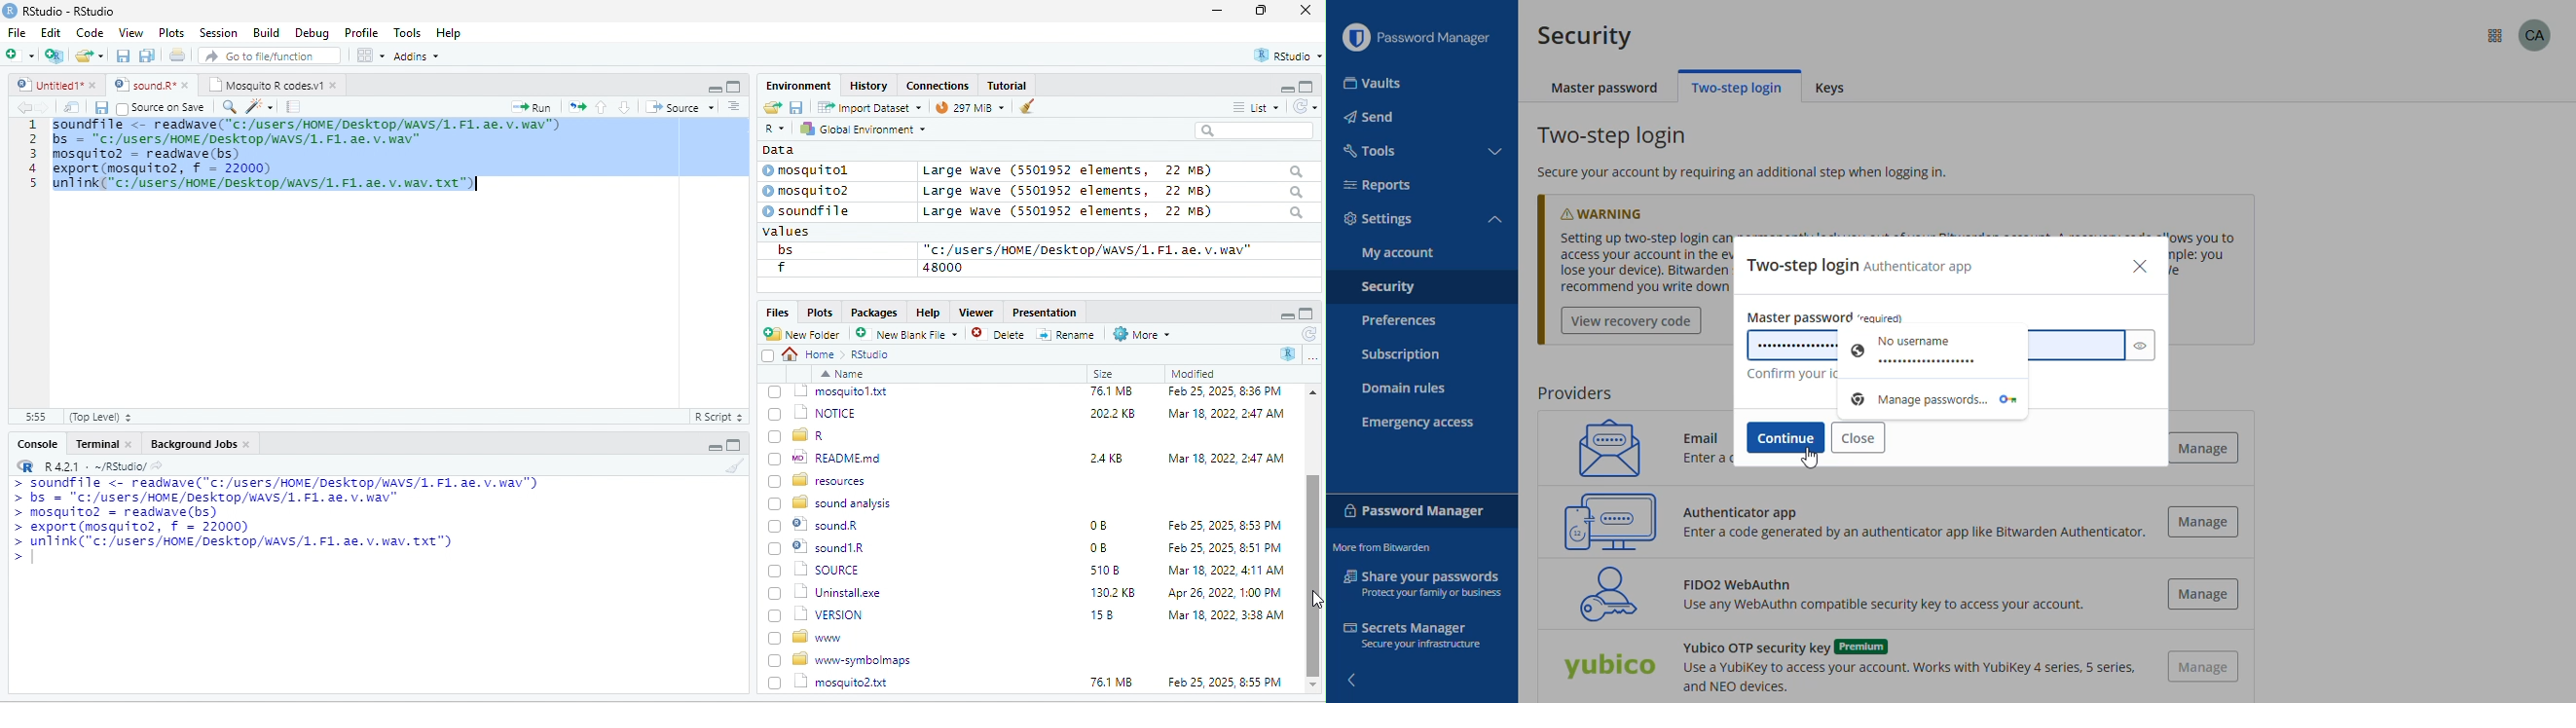  I want to click on bs, so click(782, 249).